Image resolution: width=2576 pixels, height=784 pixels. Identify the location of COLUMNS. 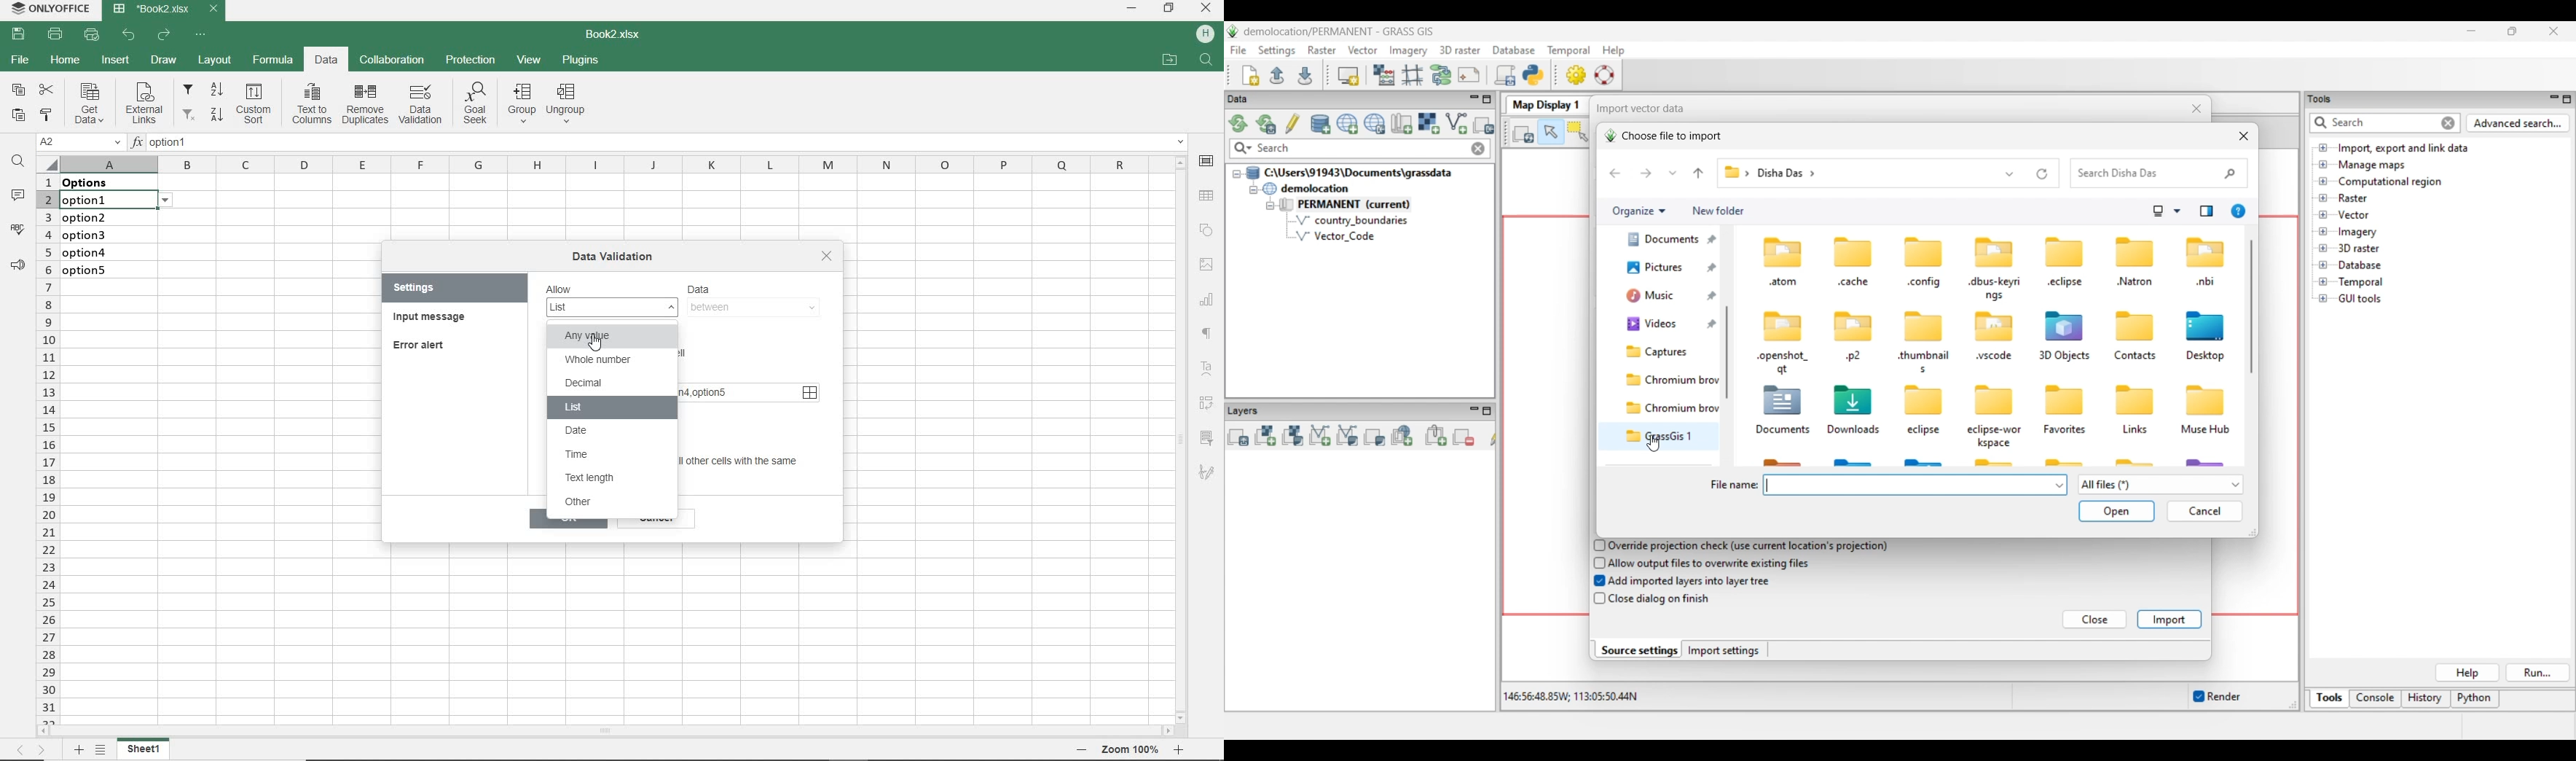
(613, 163).